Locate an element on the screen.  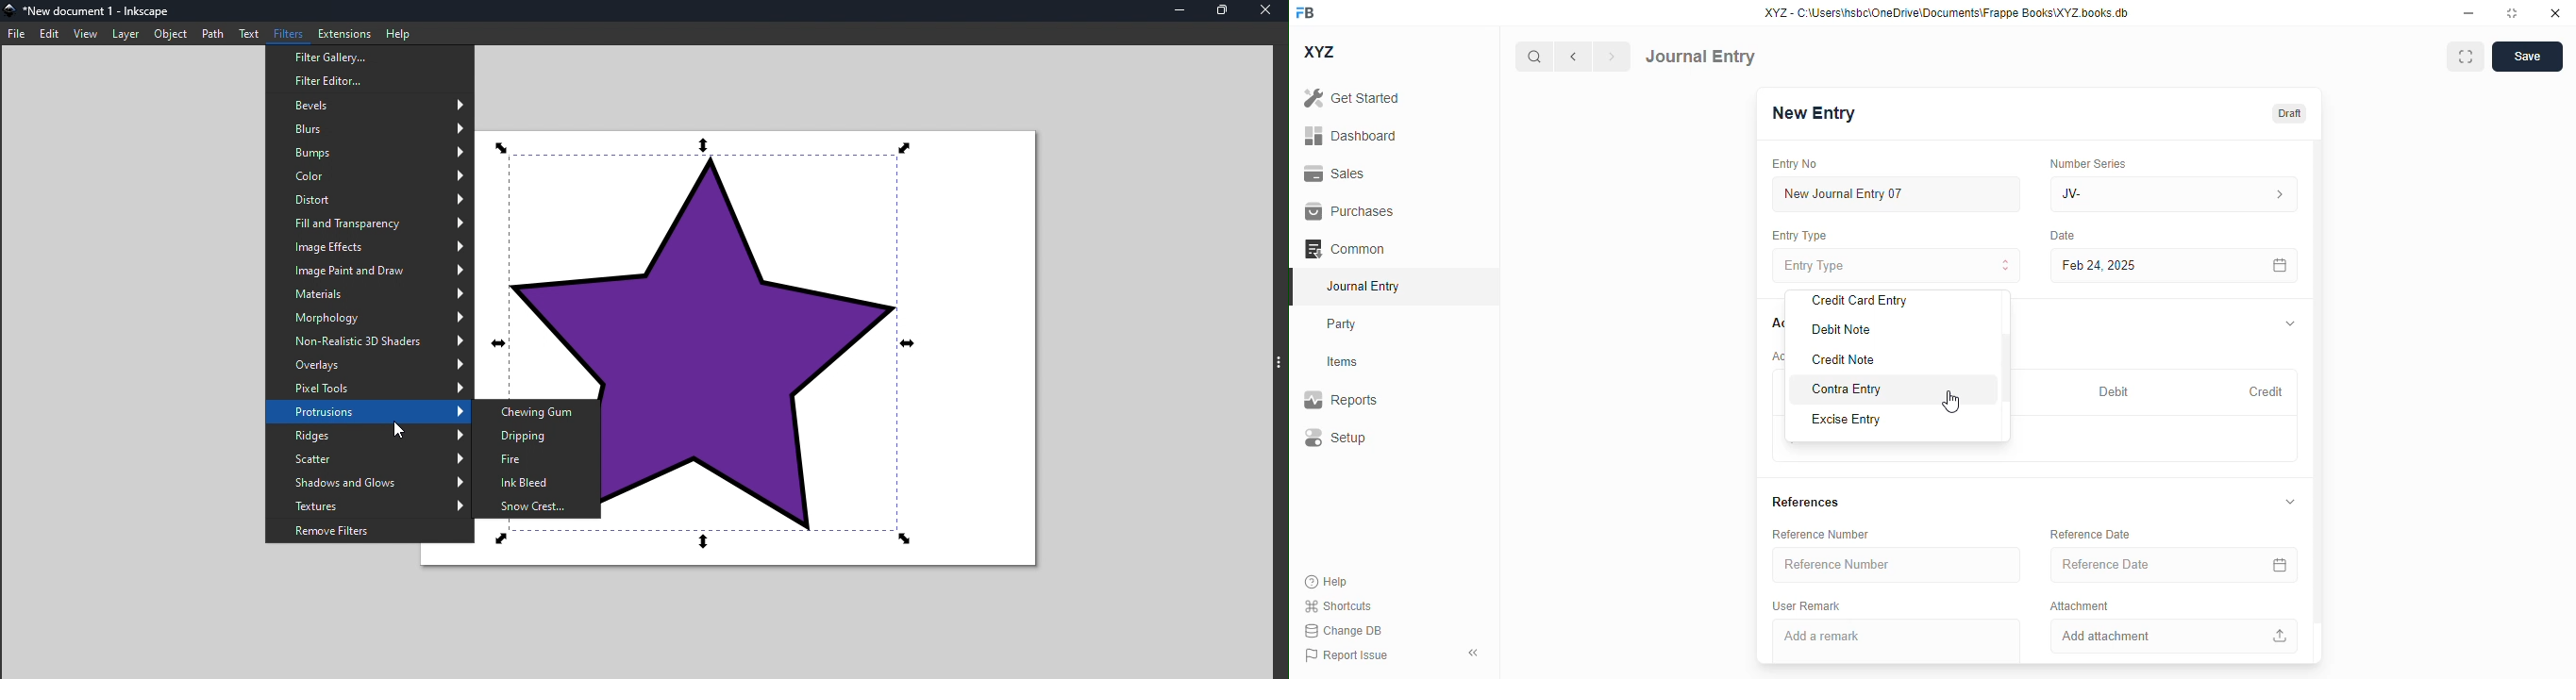
Fill transparency is located at coordinates (371, 224).